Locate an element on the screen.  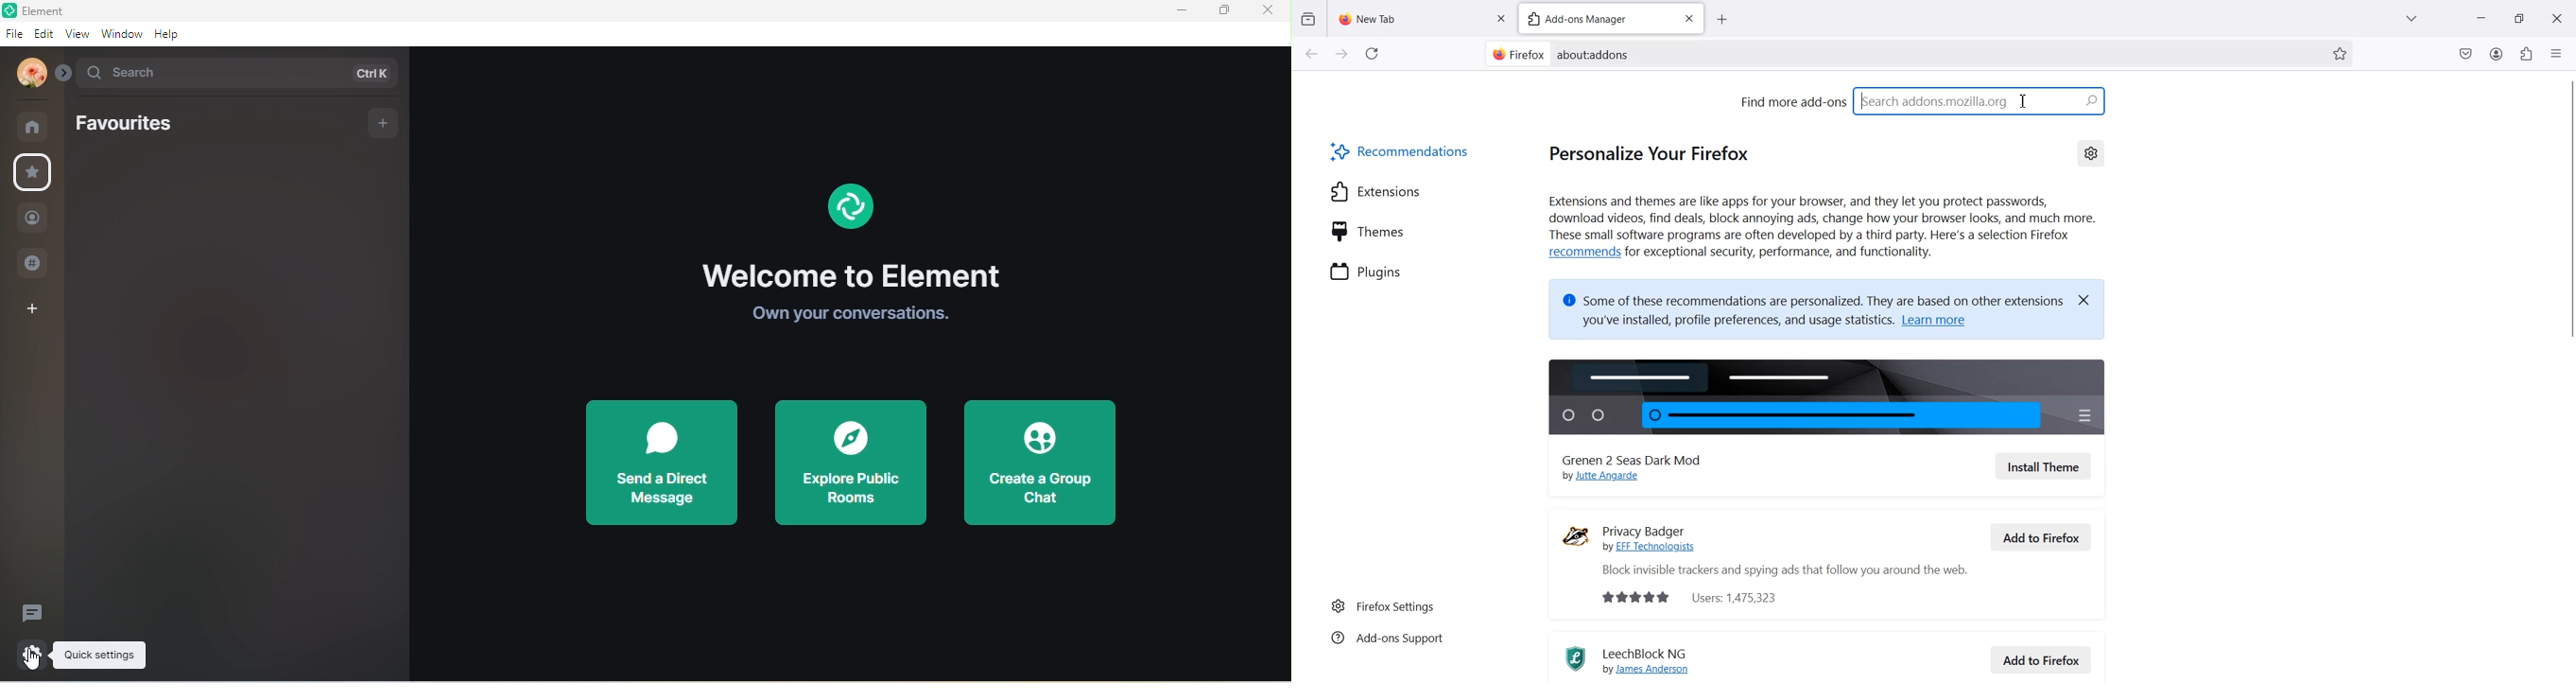
Recommendations is located at coordinates (1402, 151).